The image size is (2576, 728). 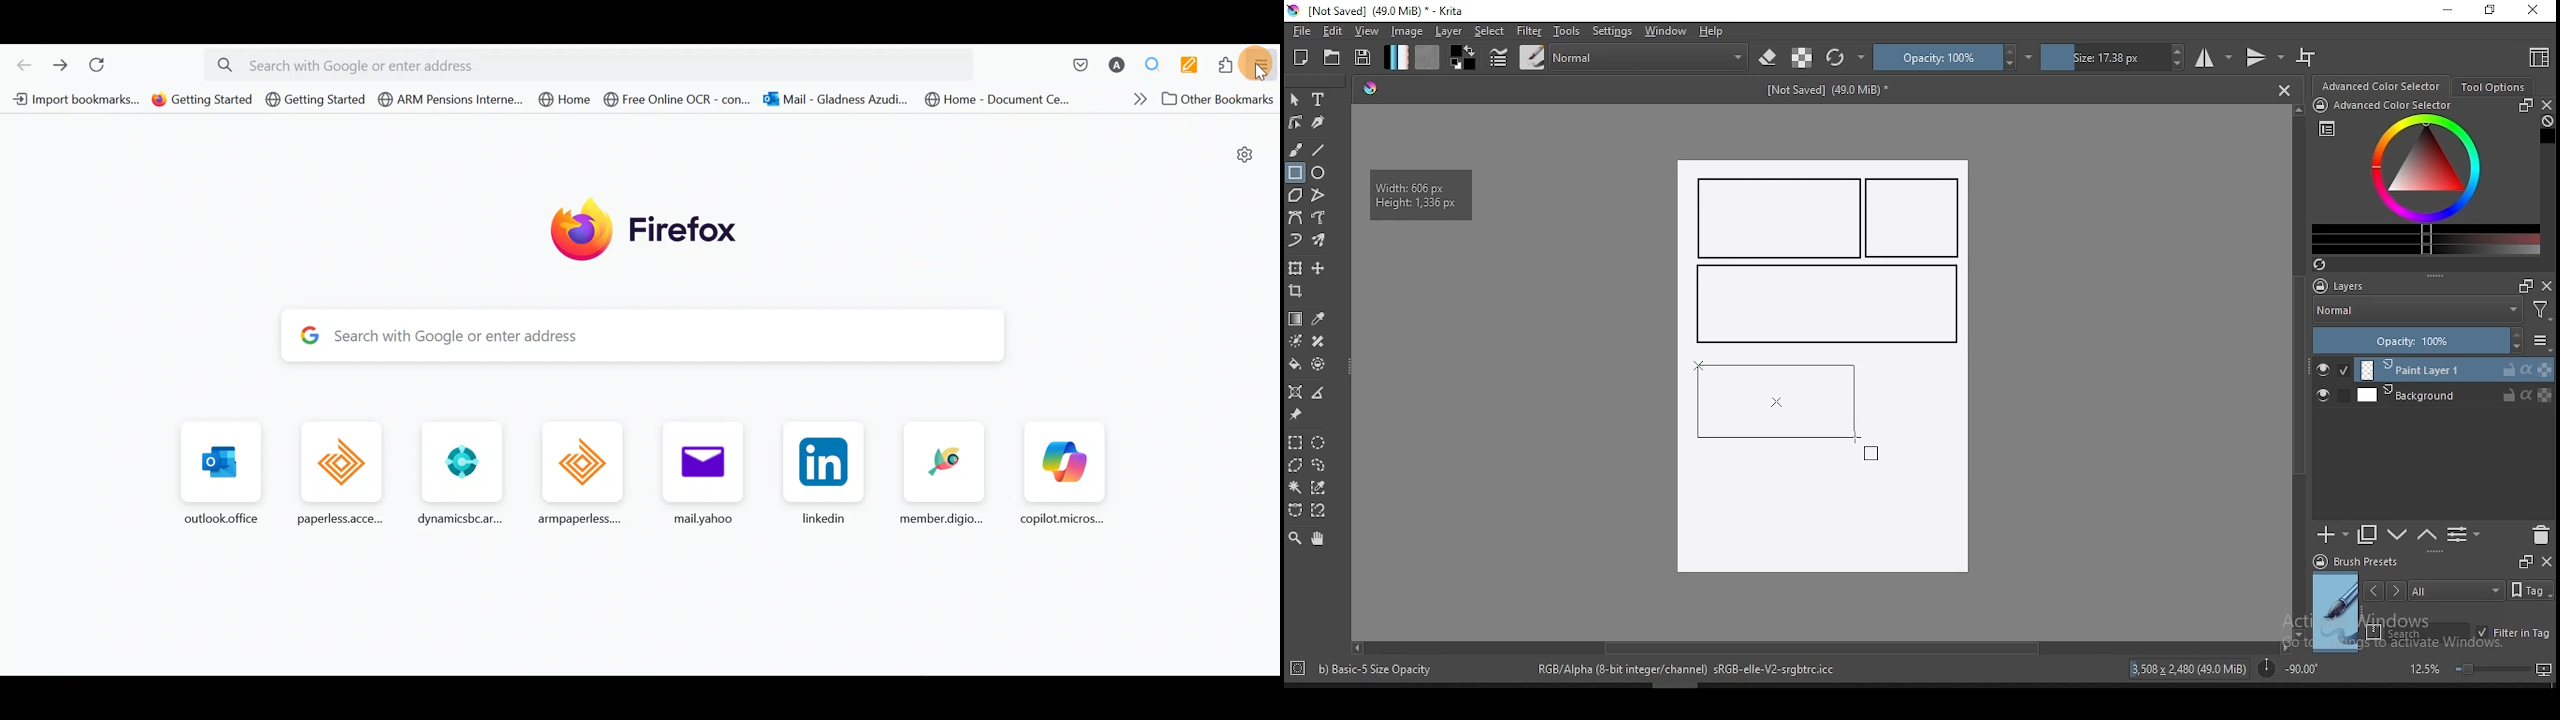 What do you see at coordinates (1295, 99) in the screenshot?
I see `select shapes tool` at bounding box center [1295, 99].